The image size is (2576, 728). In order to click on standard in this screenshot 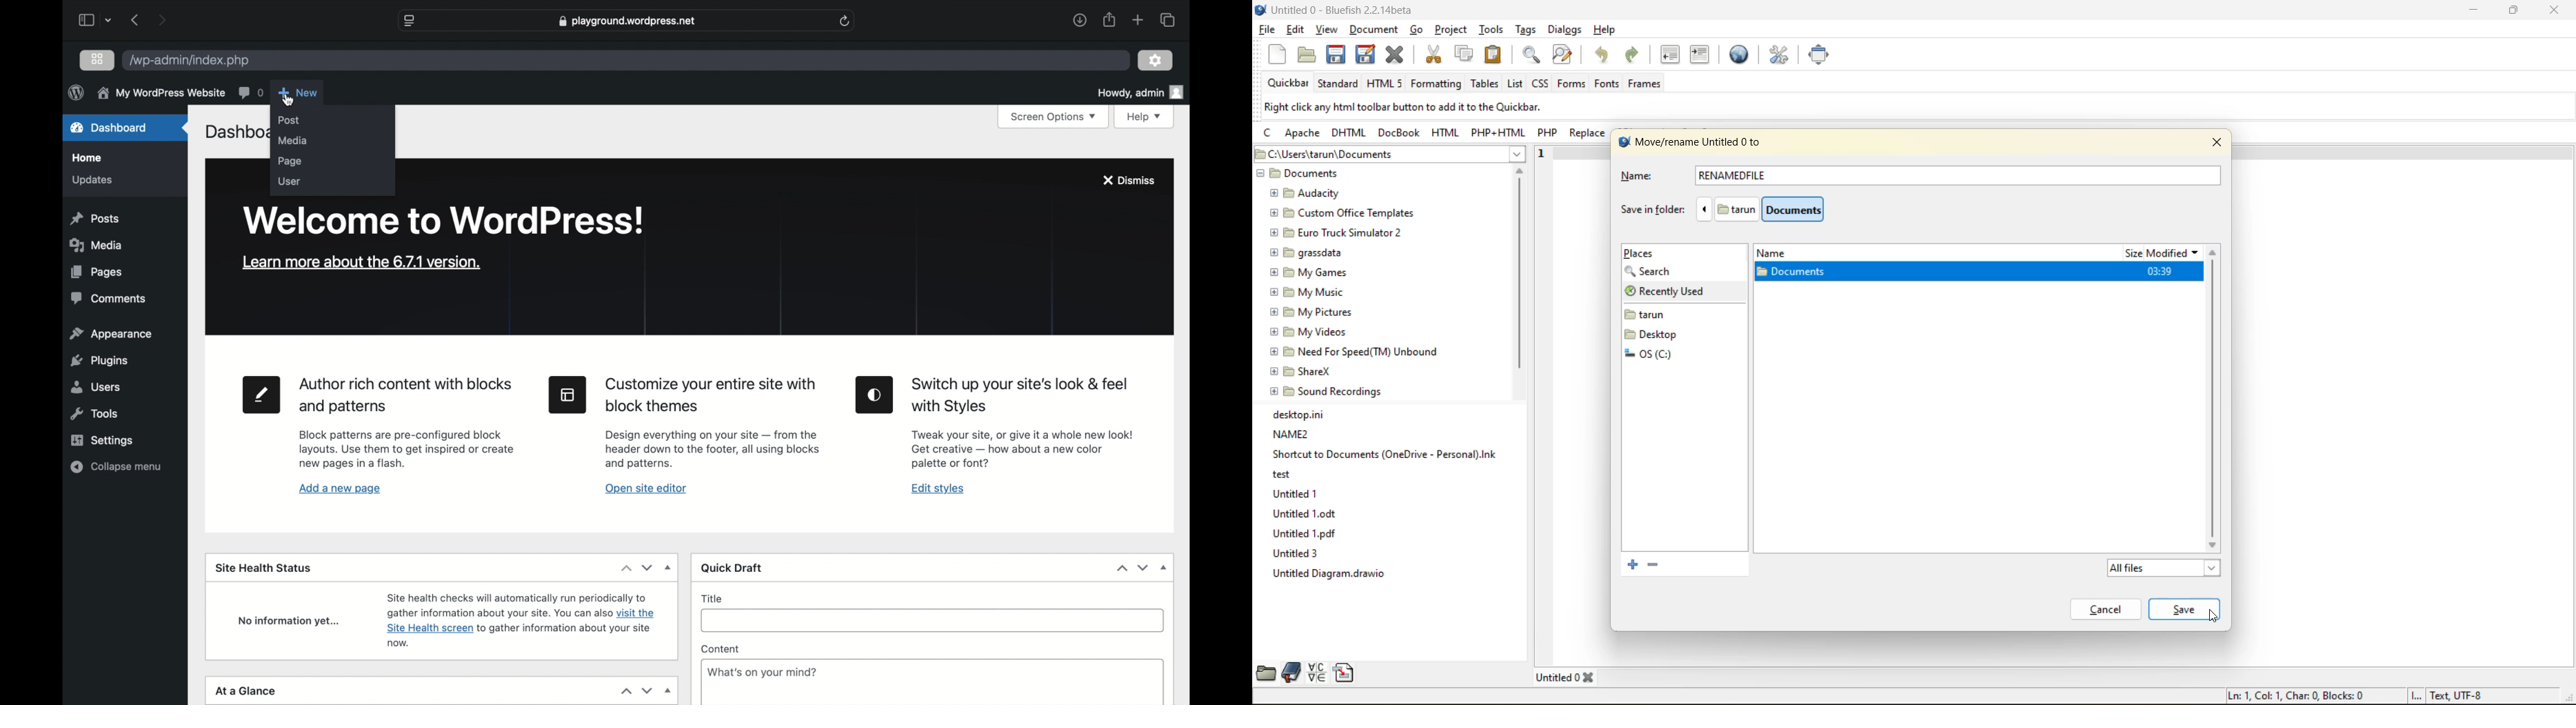, I will do `click(1342, 83)`.